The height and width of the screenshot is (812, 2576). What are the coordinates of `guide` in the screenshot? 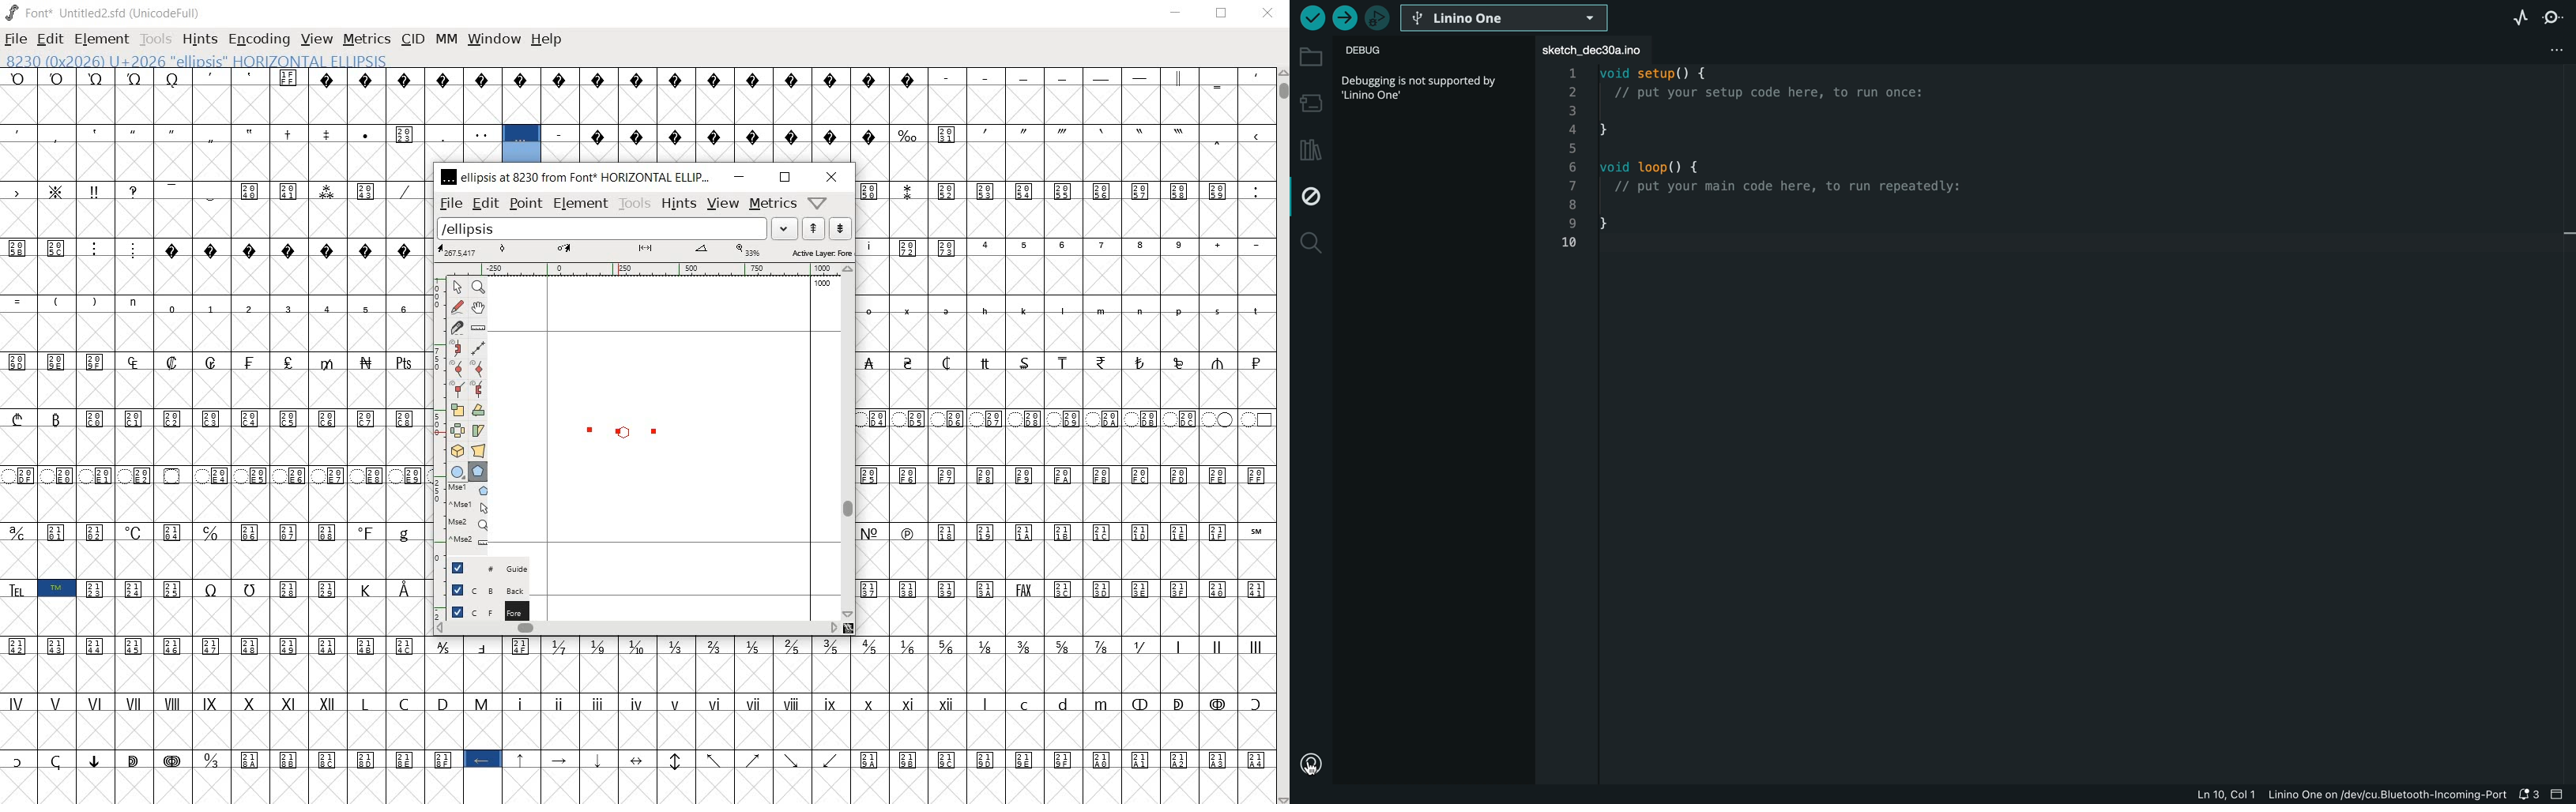 It's located at (482, 567).